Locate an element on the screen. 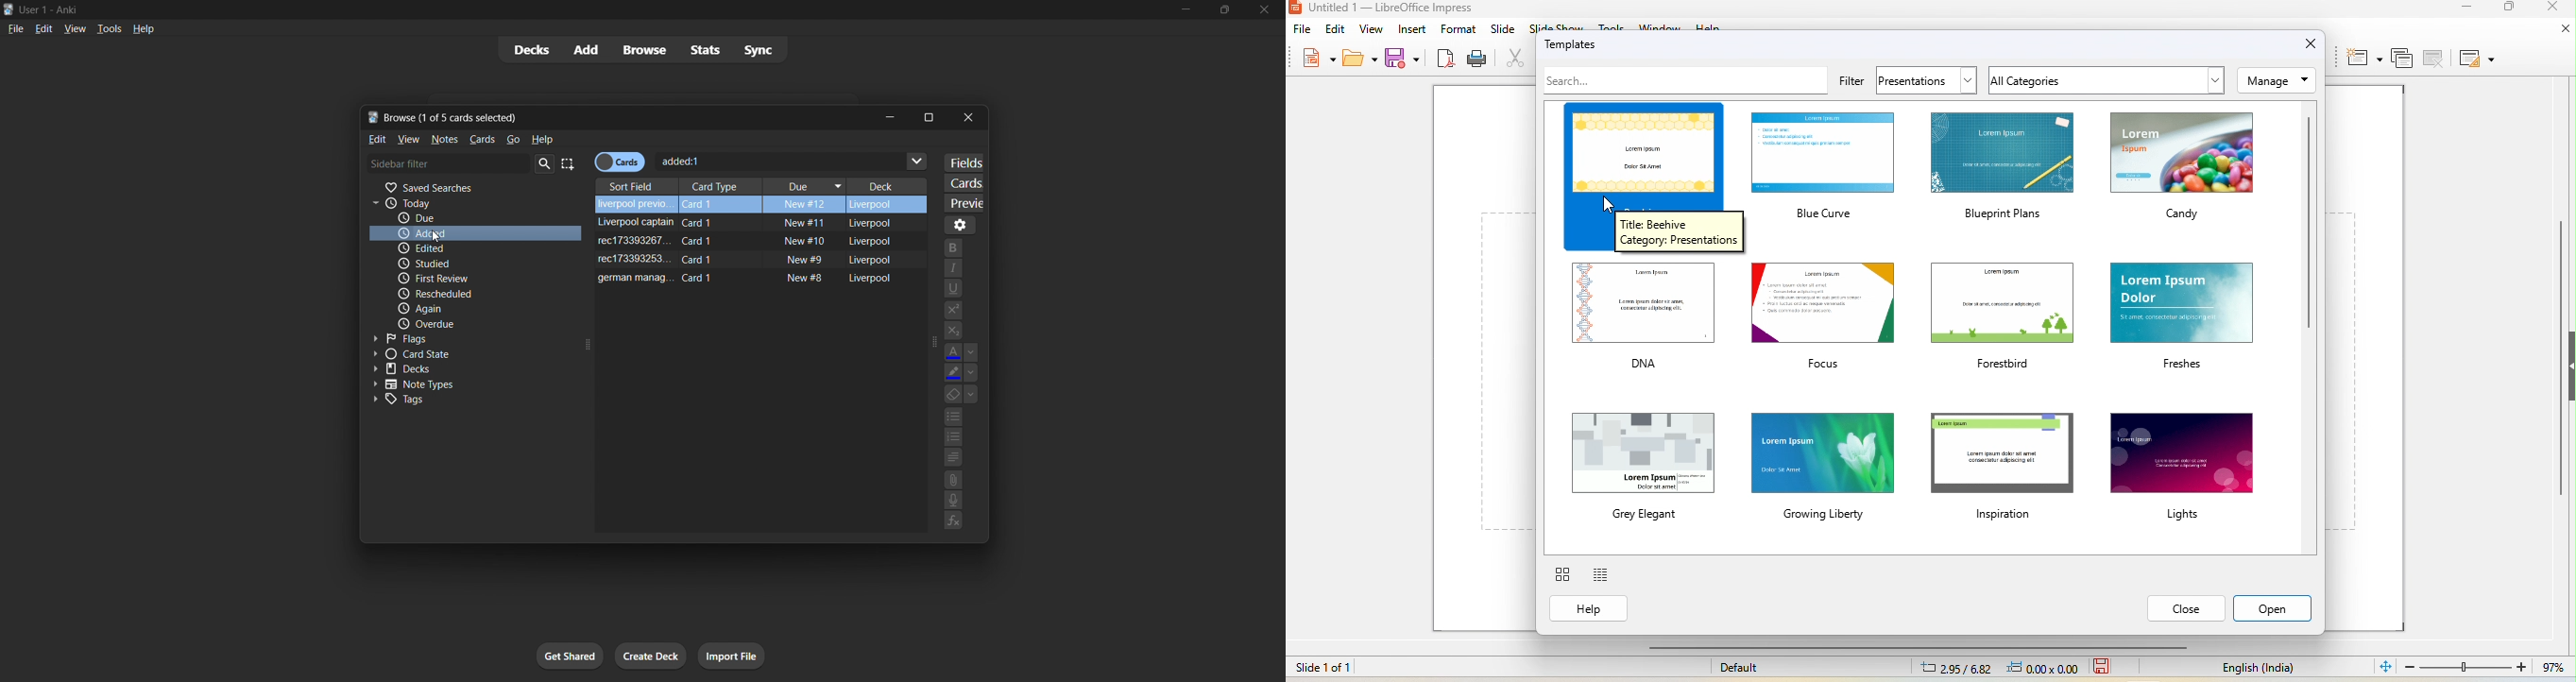 The height and width of the screenshot is (700, 2576). fit slide to current window is located at coordinates (2383, 666).